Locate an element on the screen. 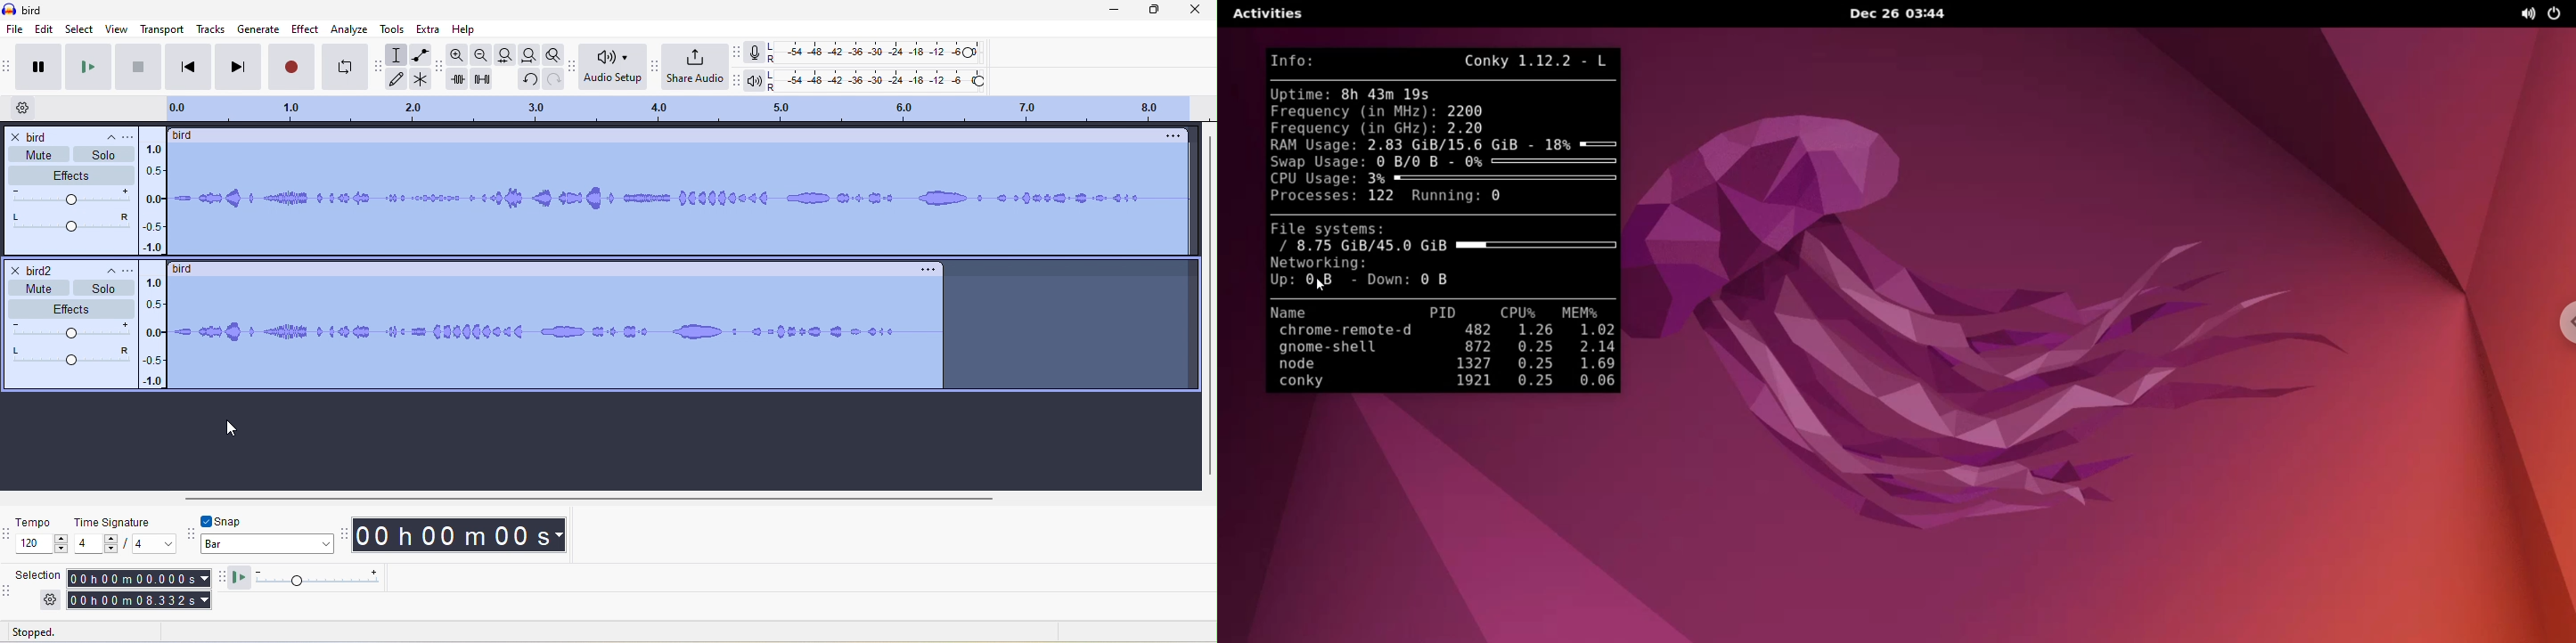 Image resolution: width=2576 pixels, height=644 pixels. tempo is located at coordinates (42, 538).